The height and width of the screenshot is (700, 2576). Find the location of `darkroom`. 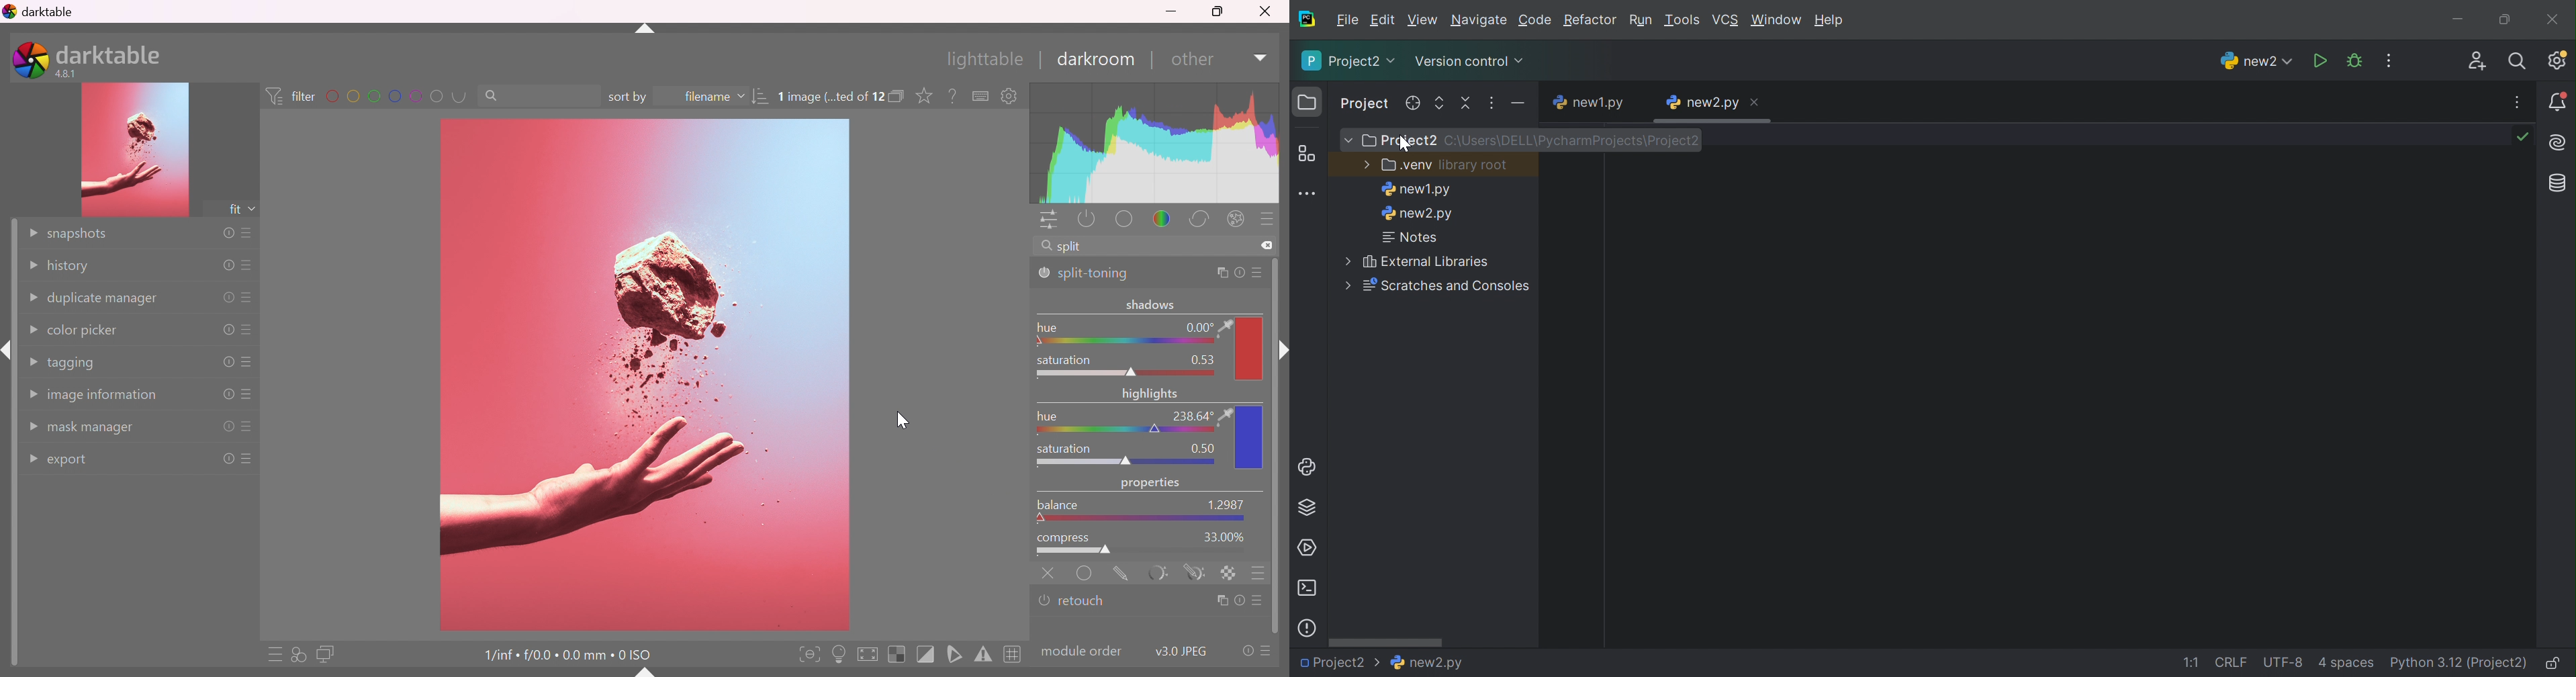

darkroom is located at coordinates (1101, 60).